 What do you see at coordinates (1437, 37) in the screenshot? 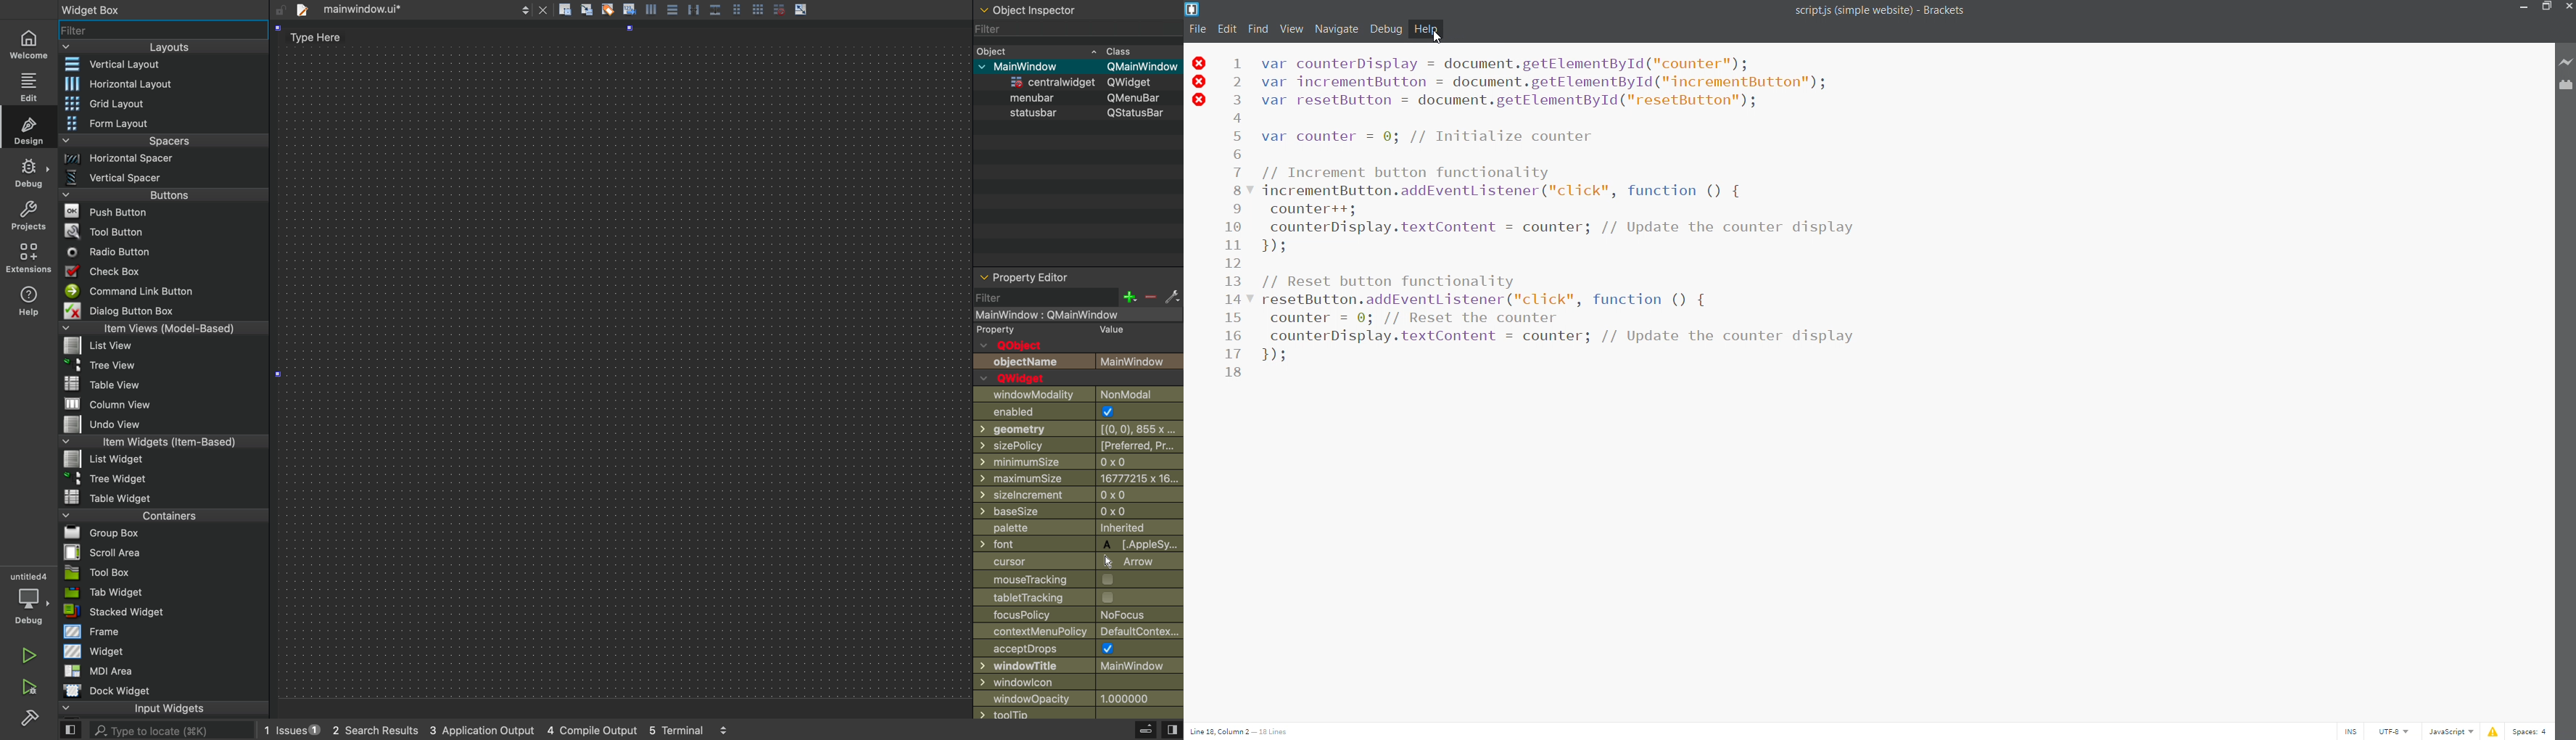
I see `cursor` at bounding box center [1437, 37].